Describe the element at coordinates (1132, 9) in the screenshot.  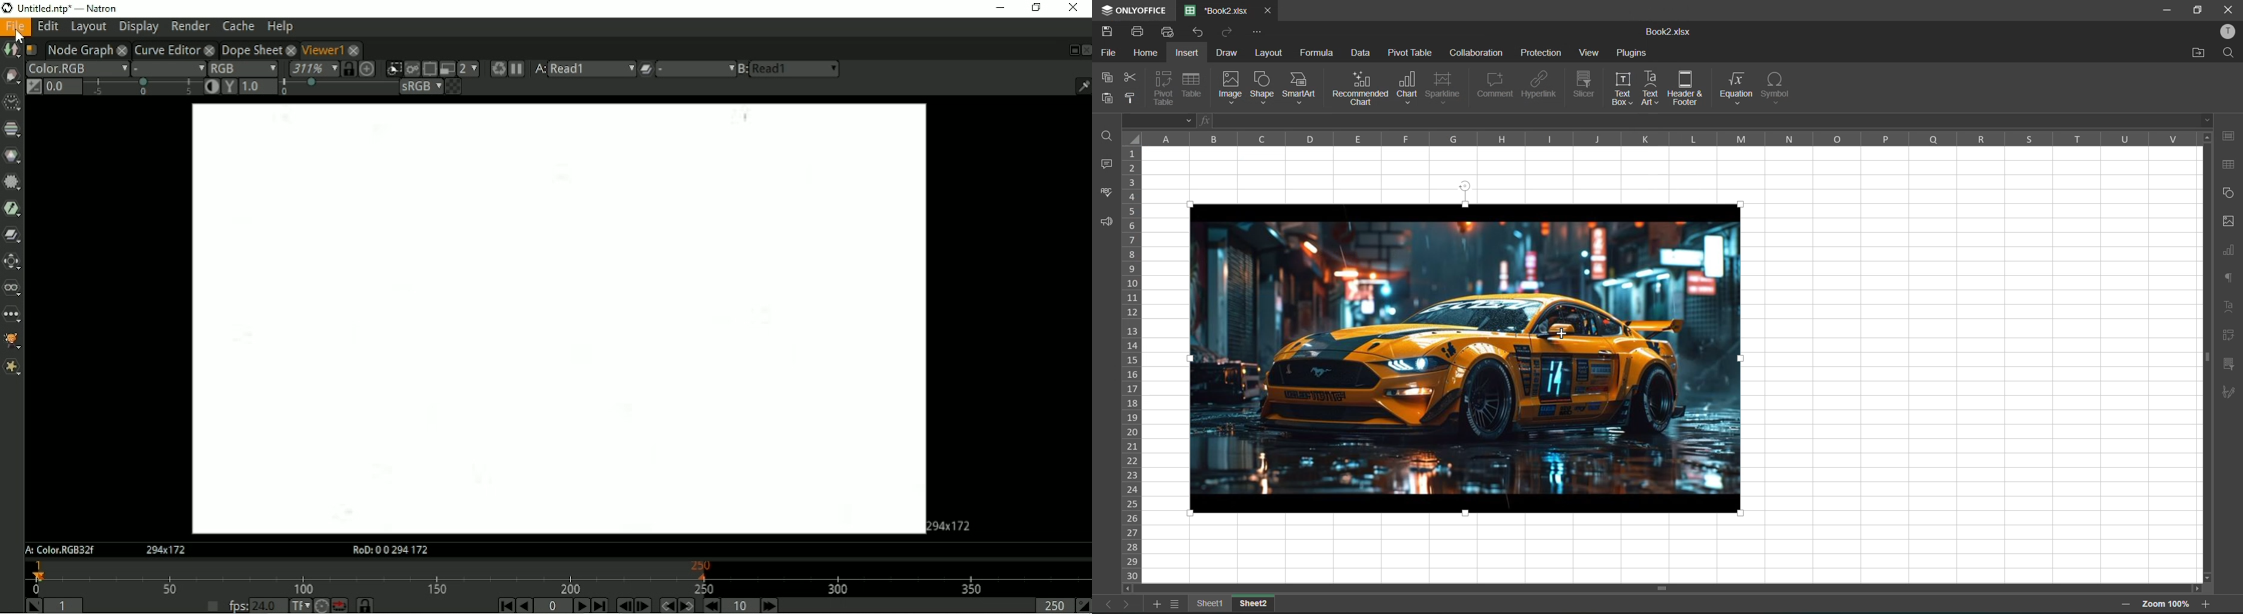
I see `ONLY OFFICE` at that location.